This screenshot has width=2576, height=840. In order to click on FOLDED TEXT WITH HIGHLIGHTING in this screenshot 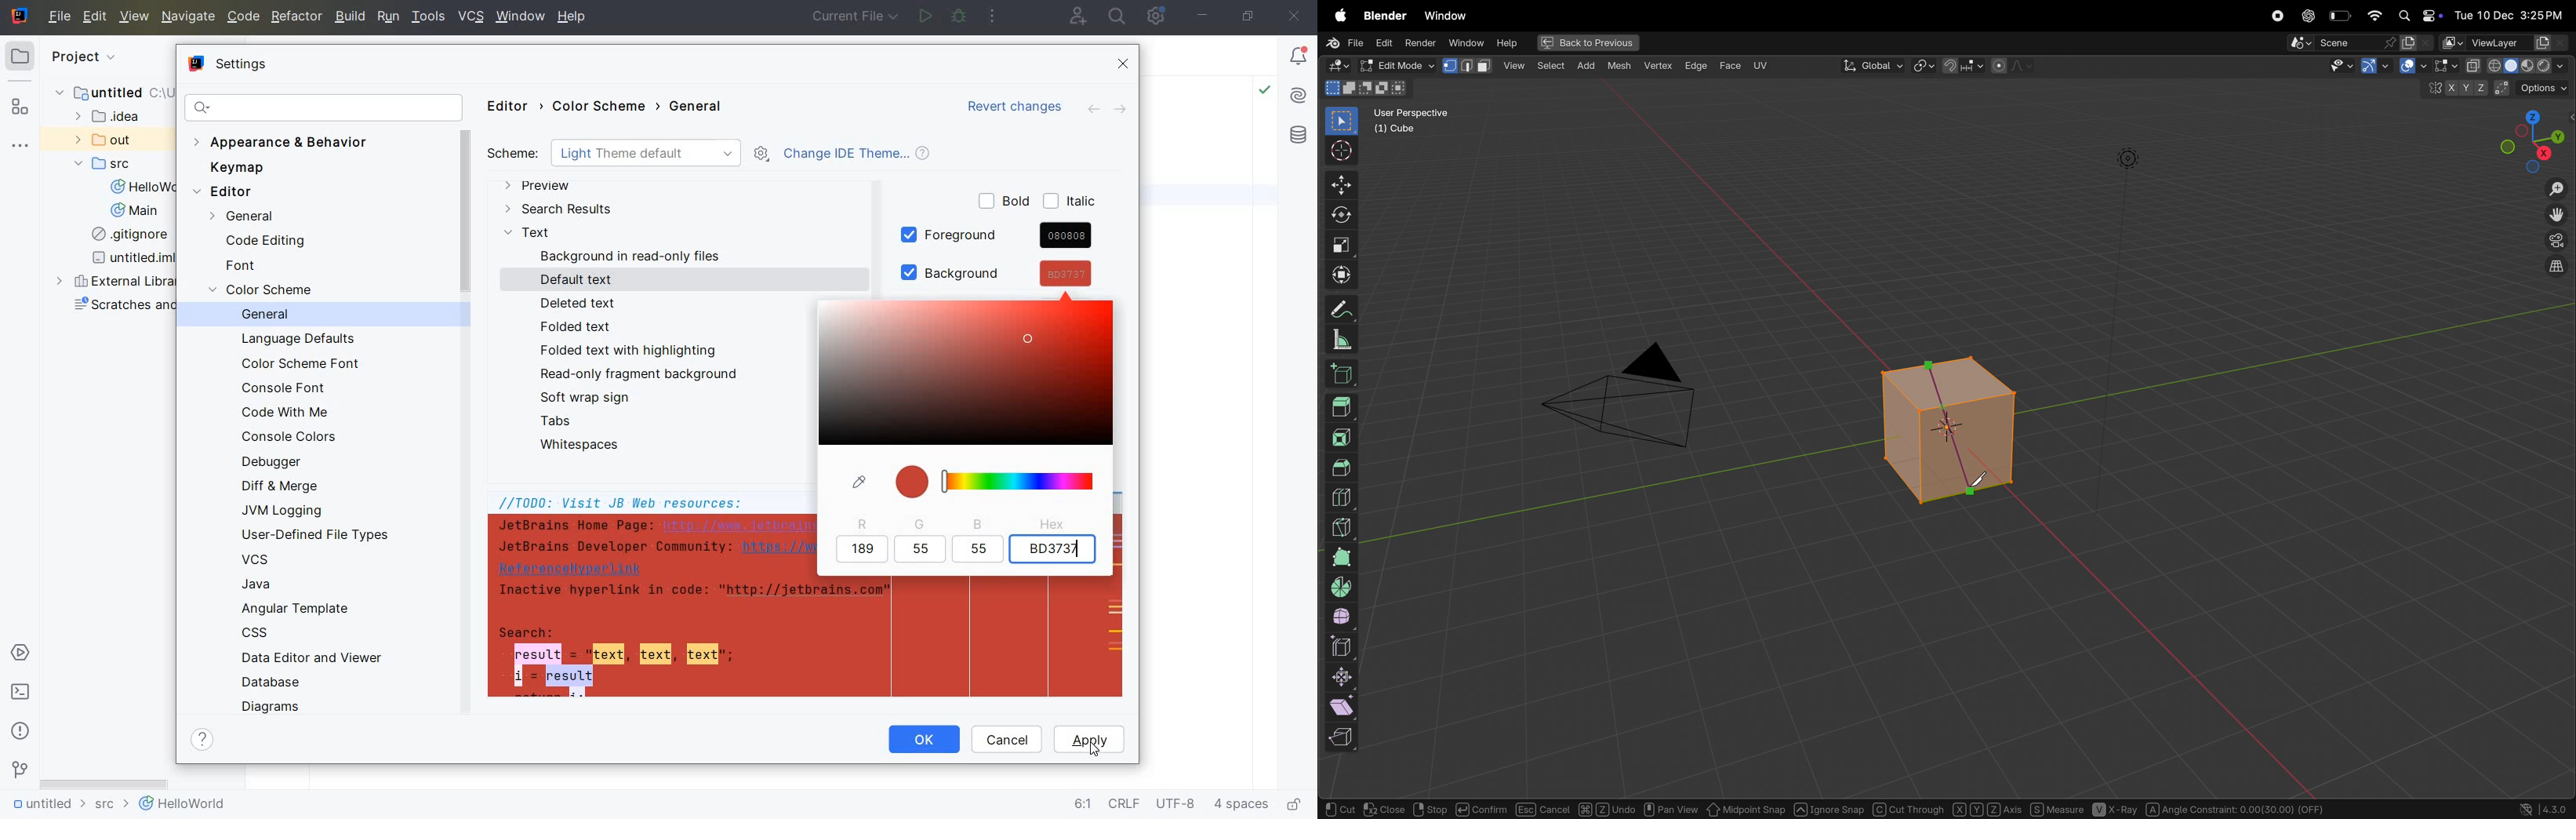, I will do `click(630, 351)`.